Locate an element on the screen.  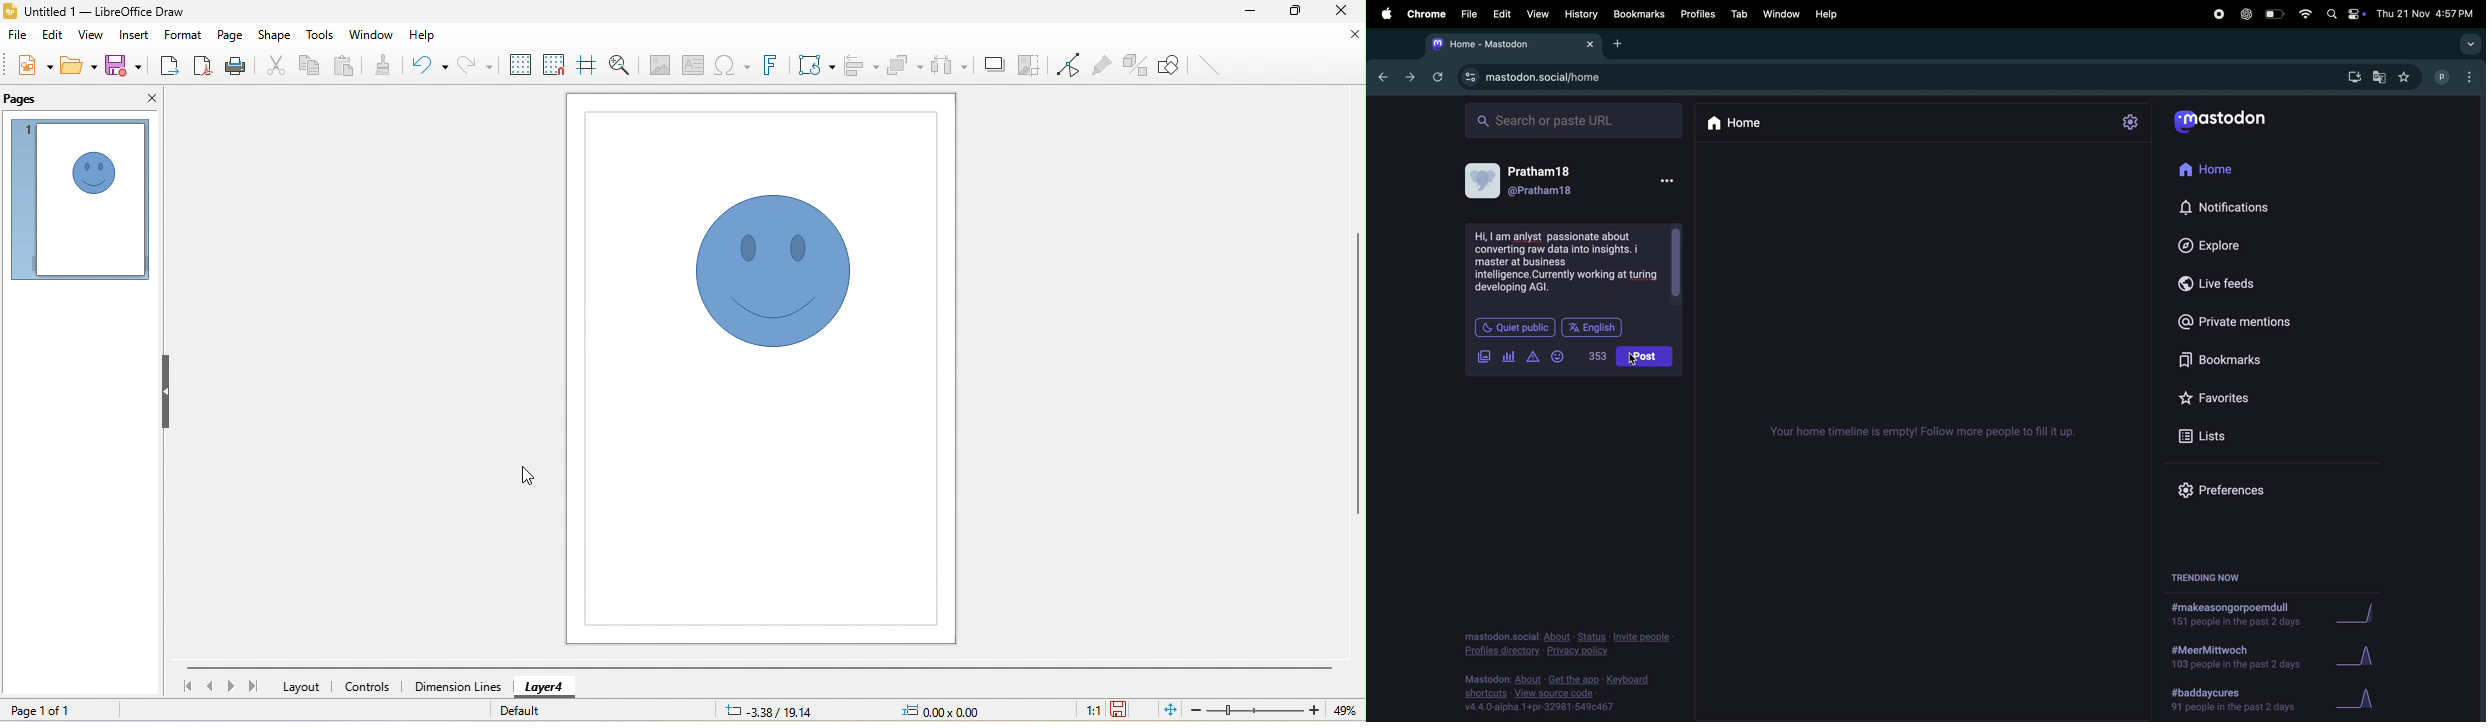
previous page is located at coordinates (209, 686).